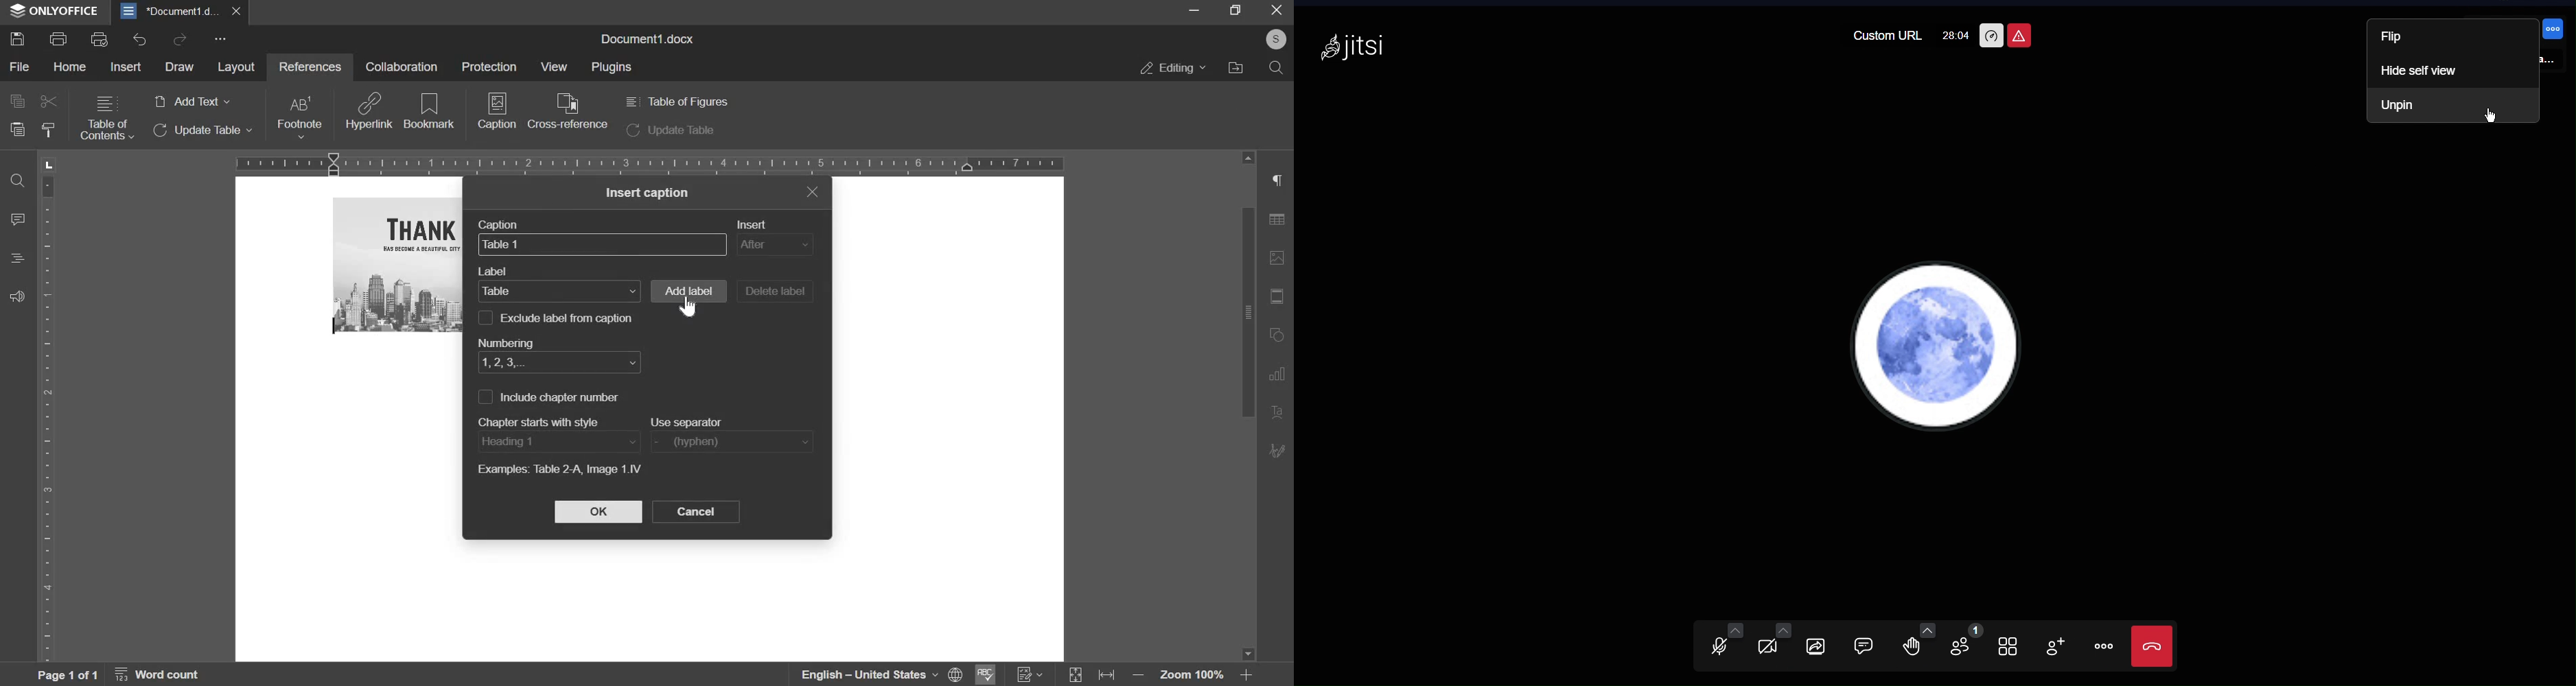 Image resolution: width=2576 pixels, height=700 pixels. I want to click on comment, so click(19, 218).